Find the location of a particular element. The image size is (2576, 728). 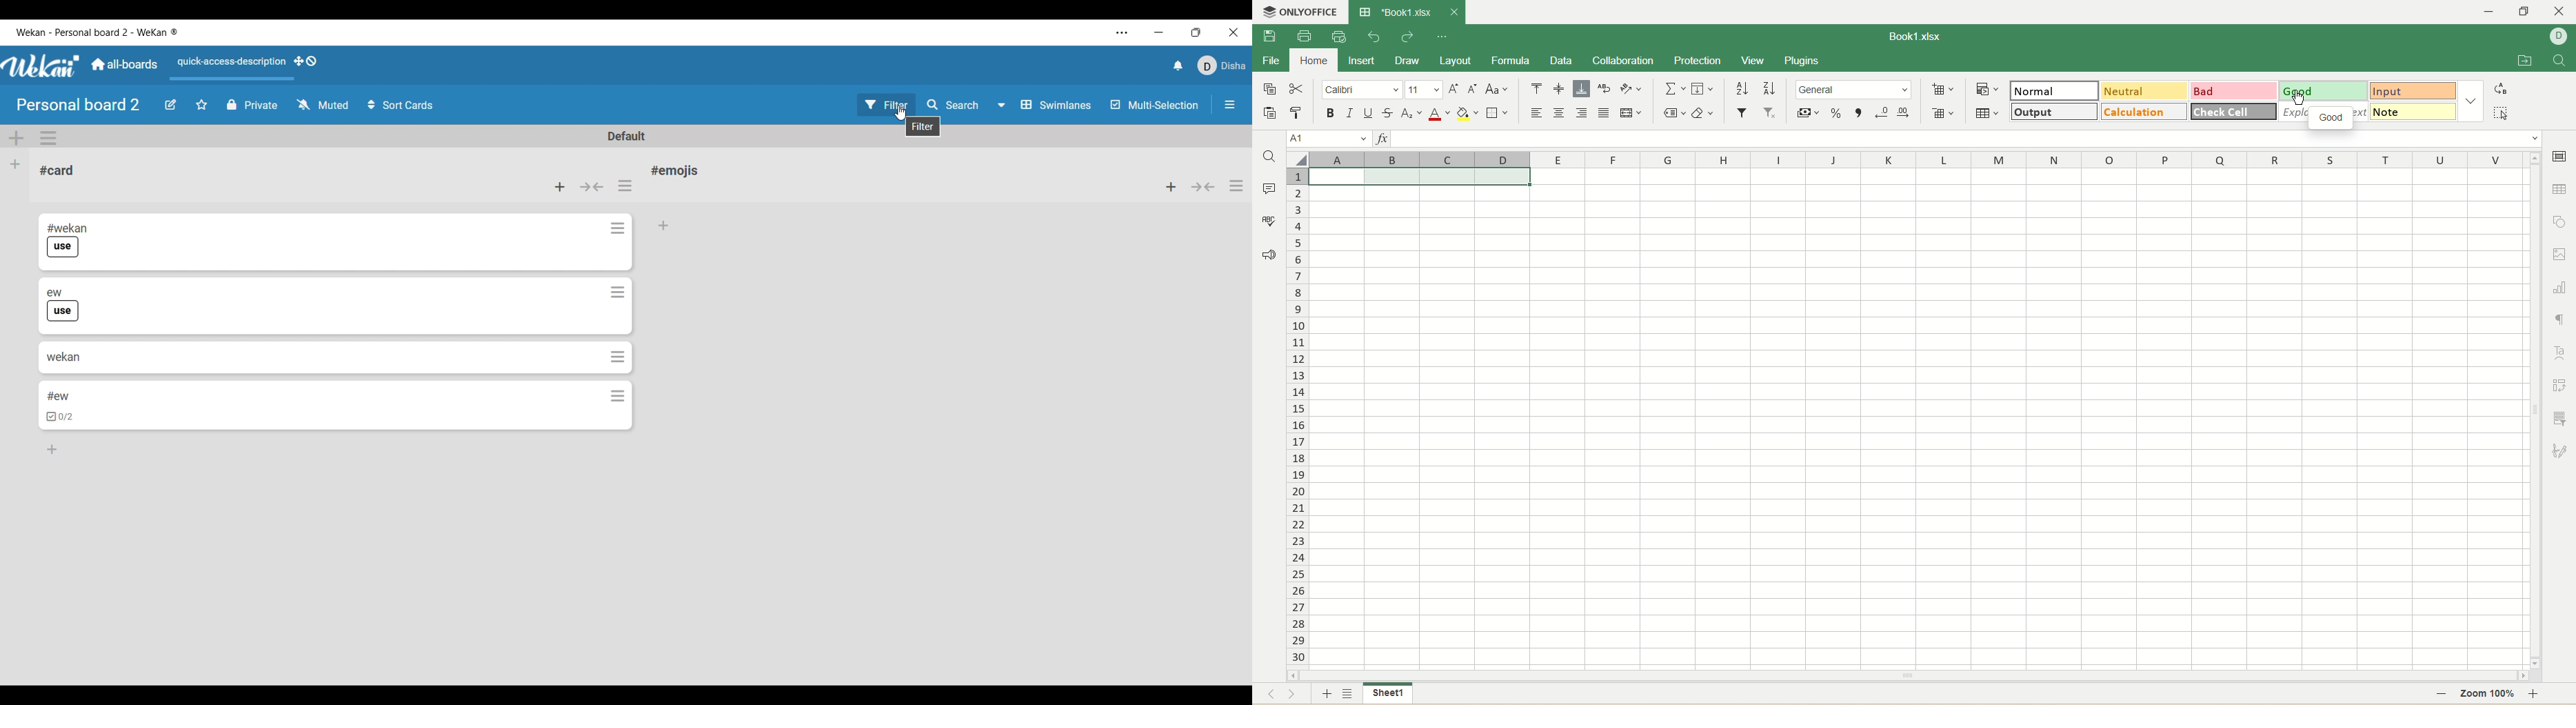

#wekan is located at coordinates (68, 227).